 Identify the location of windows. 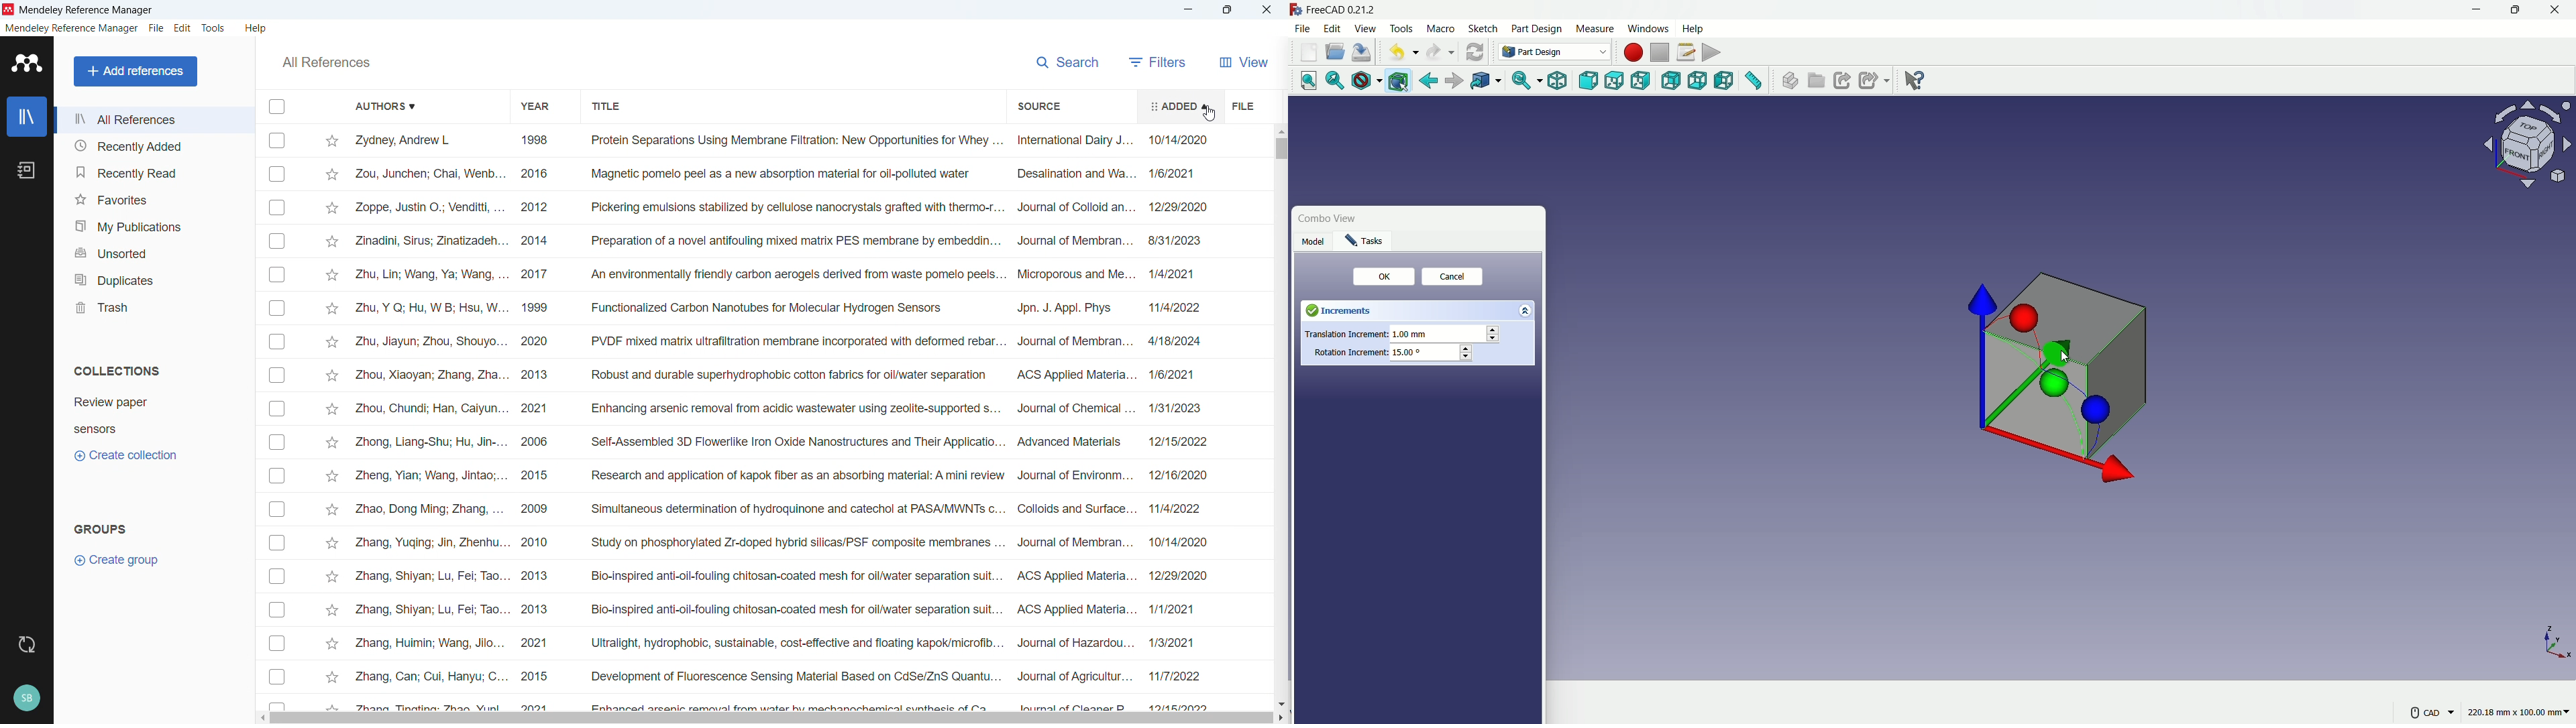
(1647, 28).